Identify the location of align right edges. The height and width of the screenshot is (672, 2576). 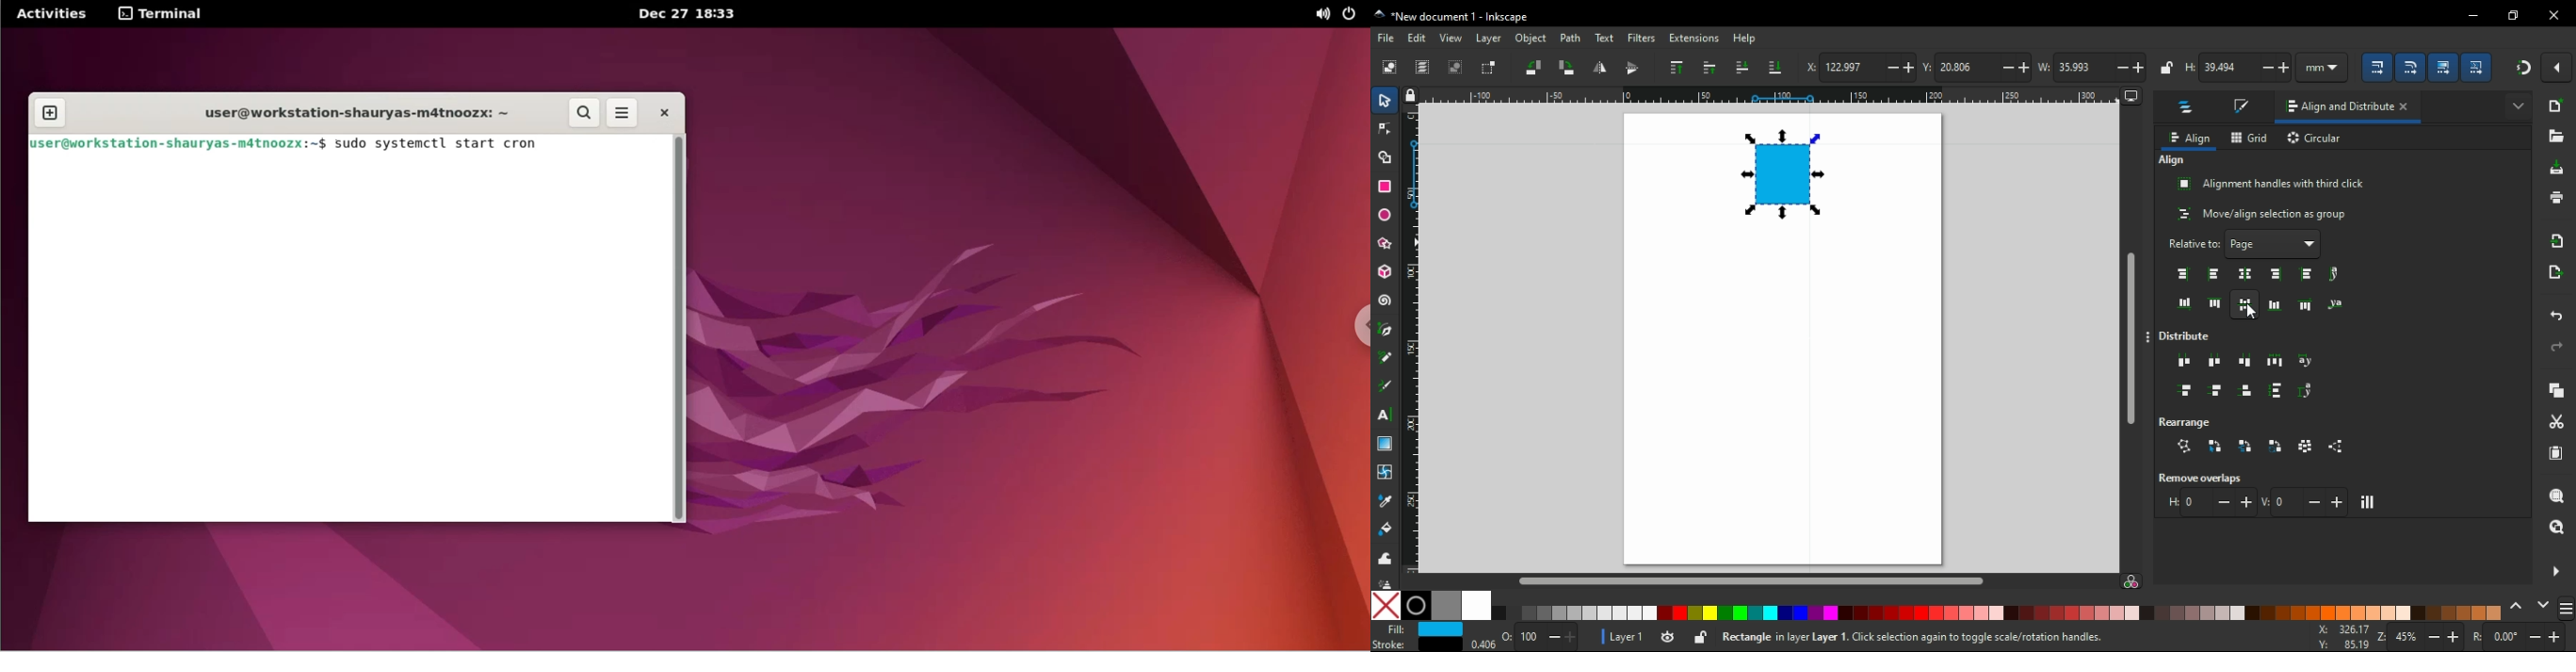
(2277, 274).